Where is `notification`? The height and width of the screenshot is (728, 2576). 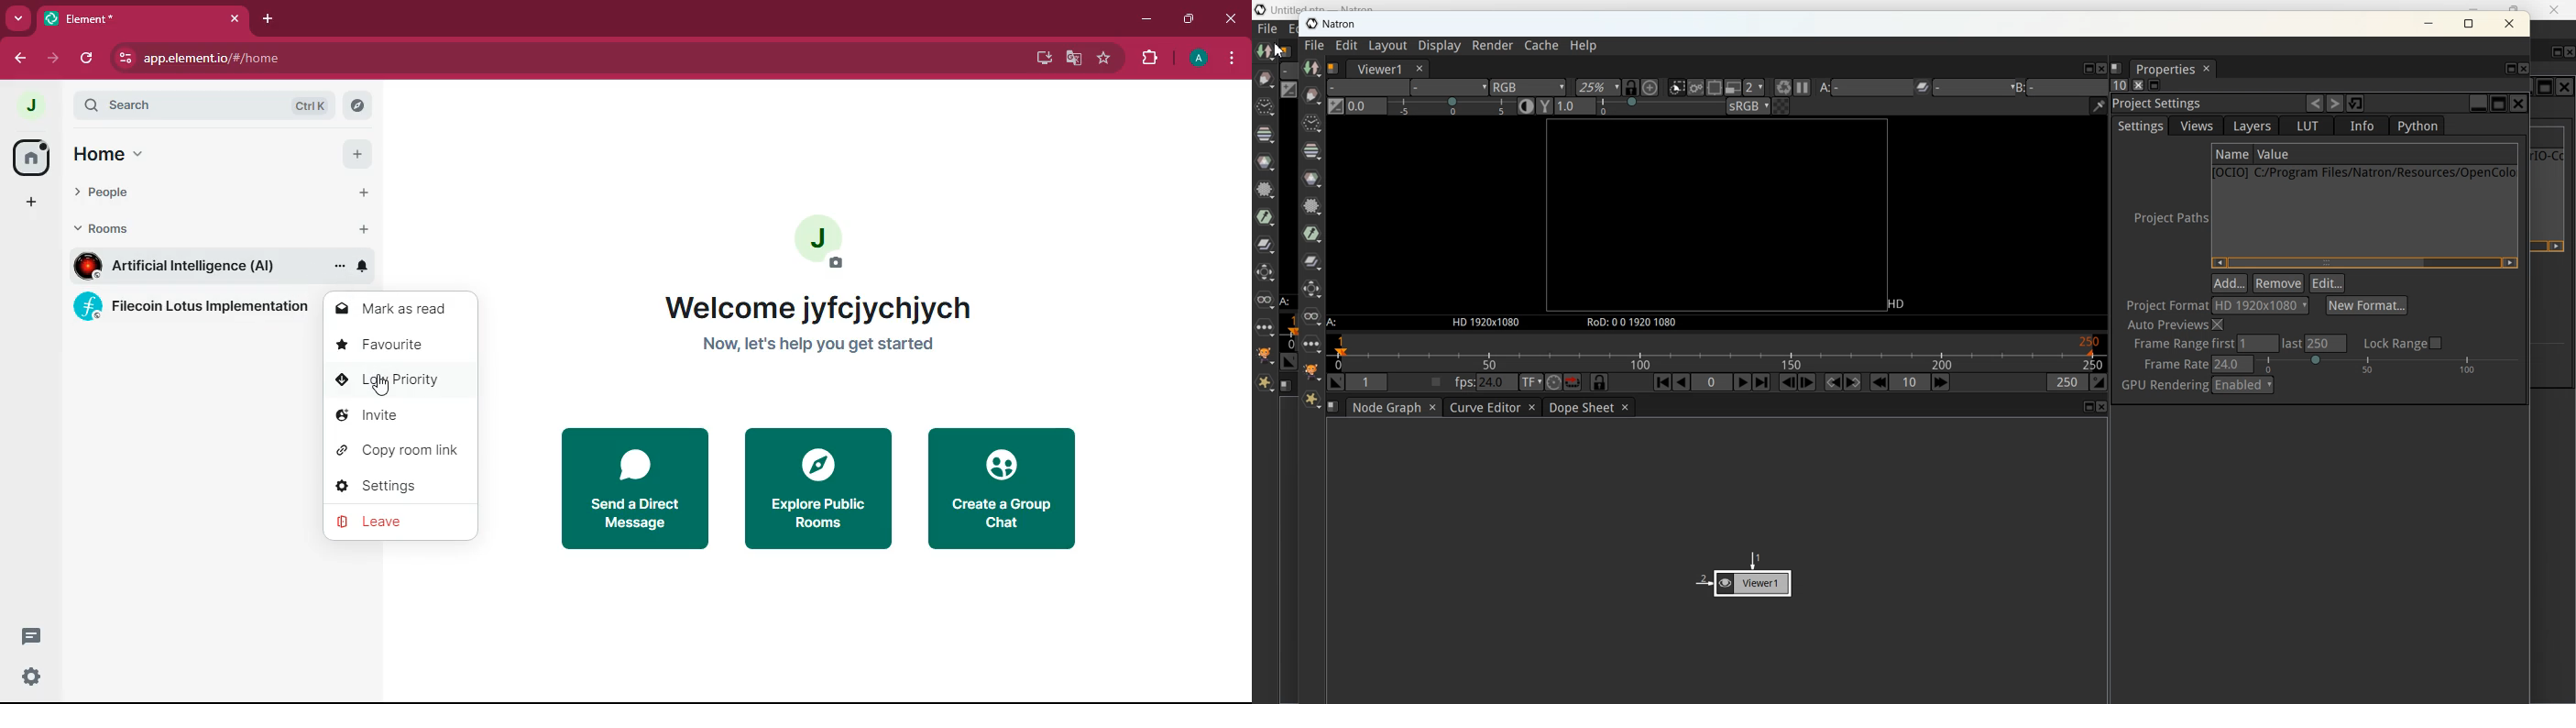
notification is located at coordinates (362, 265).